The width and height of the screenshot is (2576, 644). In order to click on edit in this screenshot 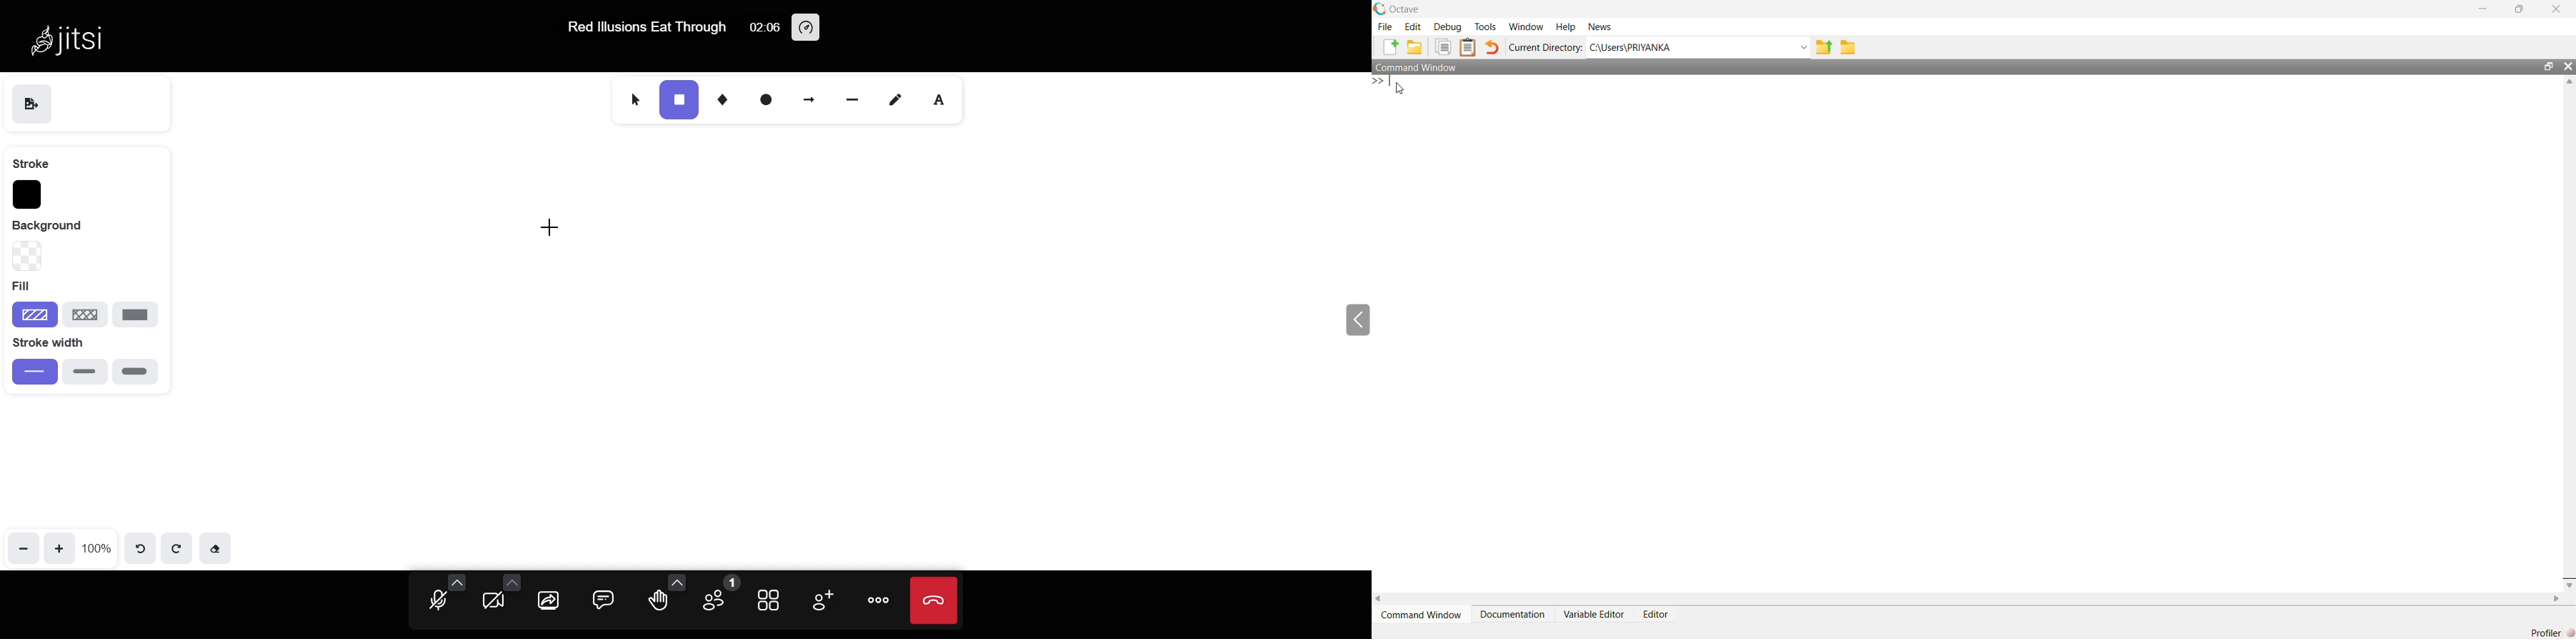, I will do `click(1414, 26)`.